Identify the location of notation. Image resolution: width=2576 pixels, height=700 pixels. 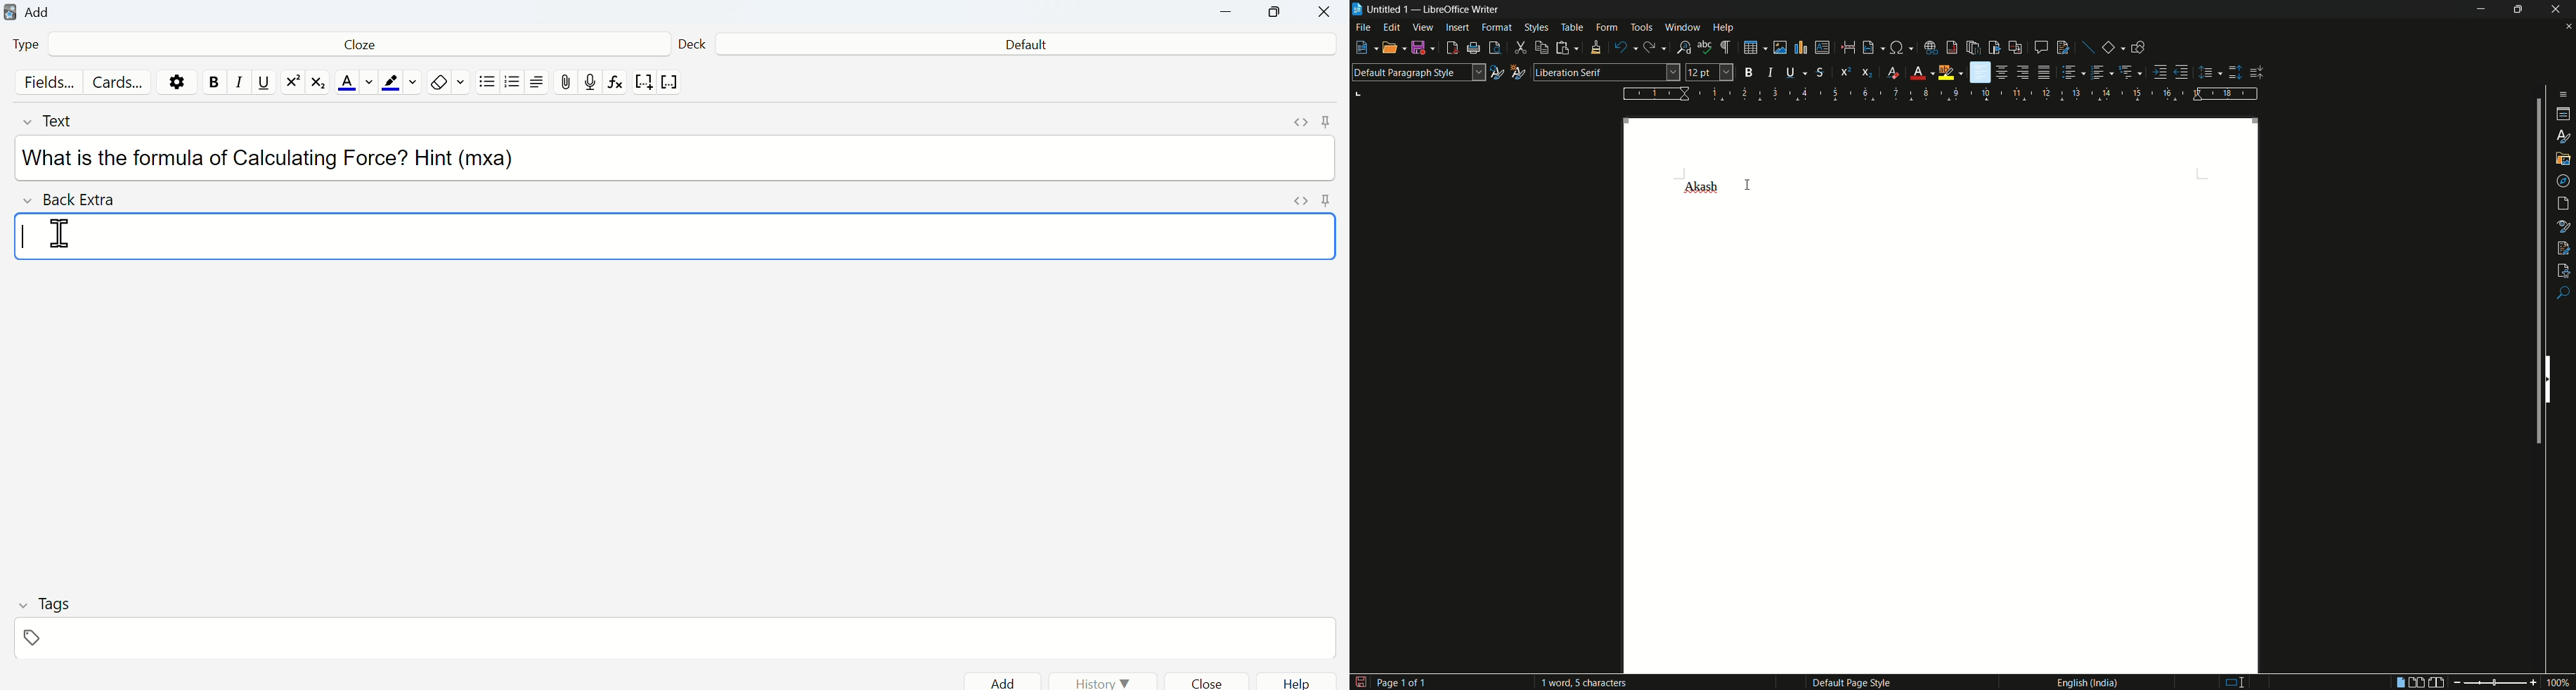
(643, 84).